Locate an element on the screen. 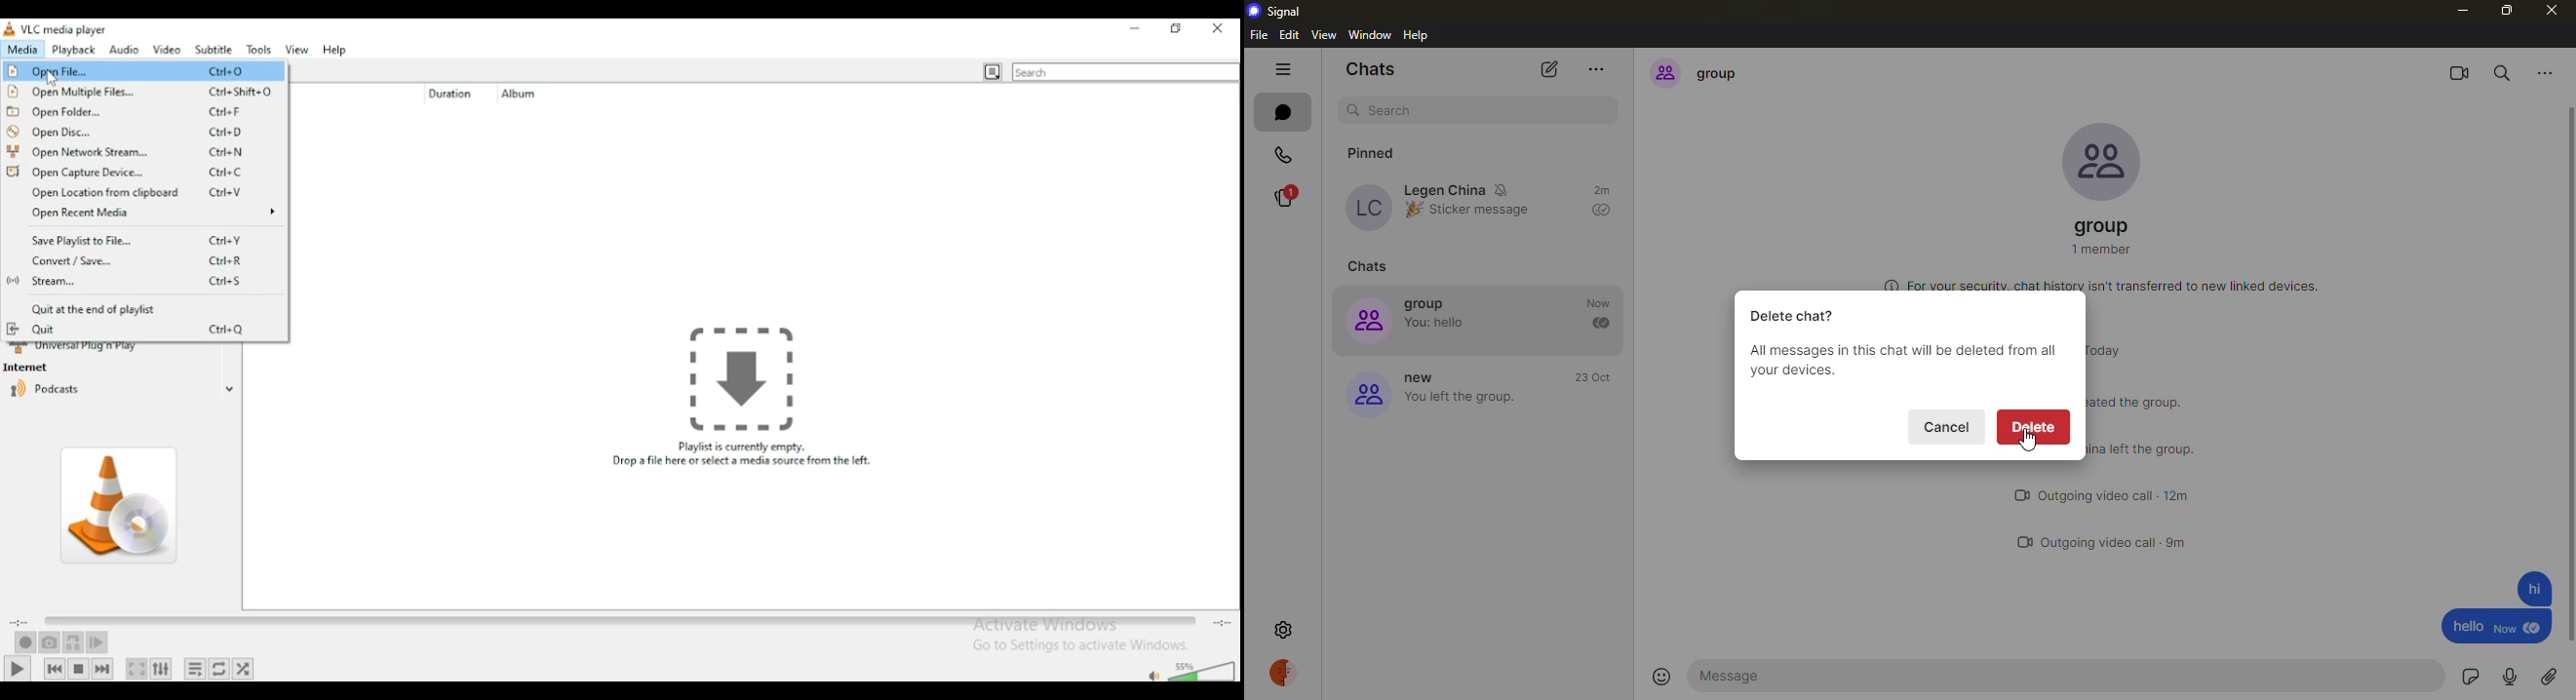  All messages in this chat will be deleted from all
your devices. is located at coordinates (1906, 362).